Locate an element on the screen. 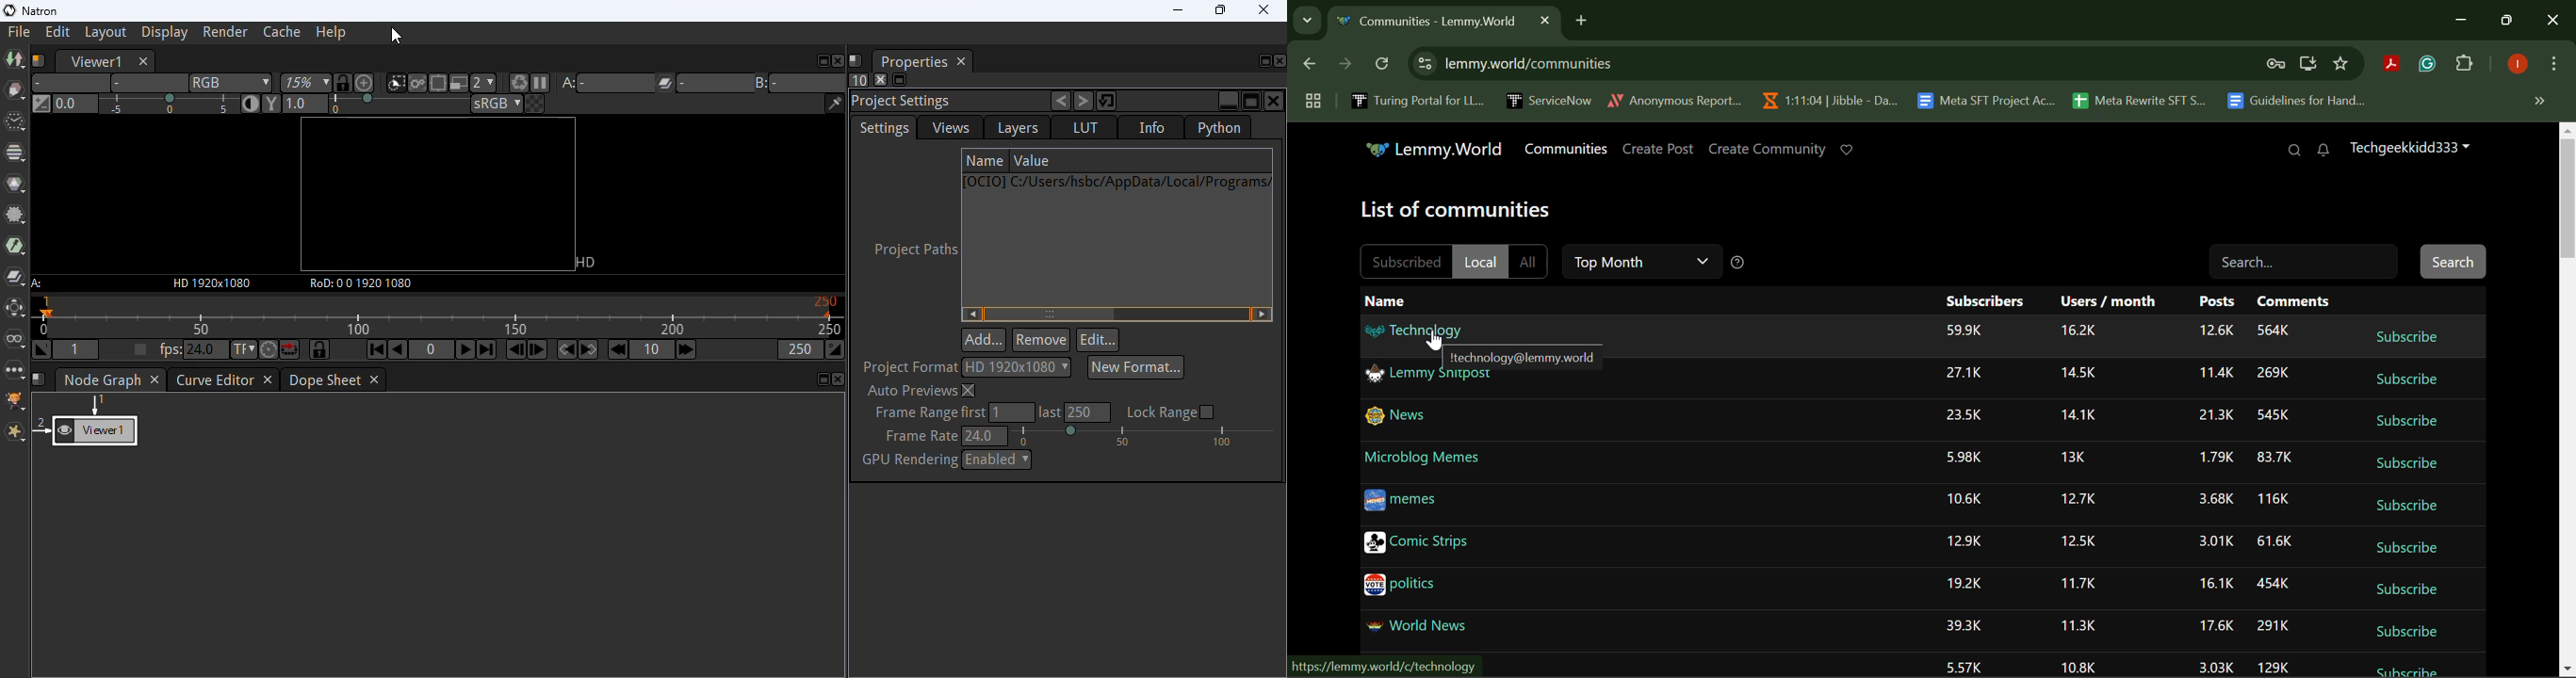  Name column Heading is located at coordinates (1384, 301).